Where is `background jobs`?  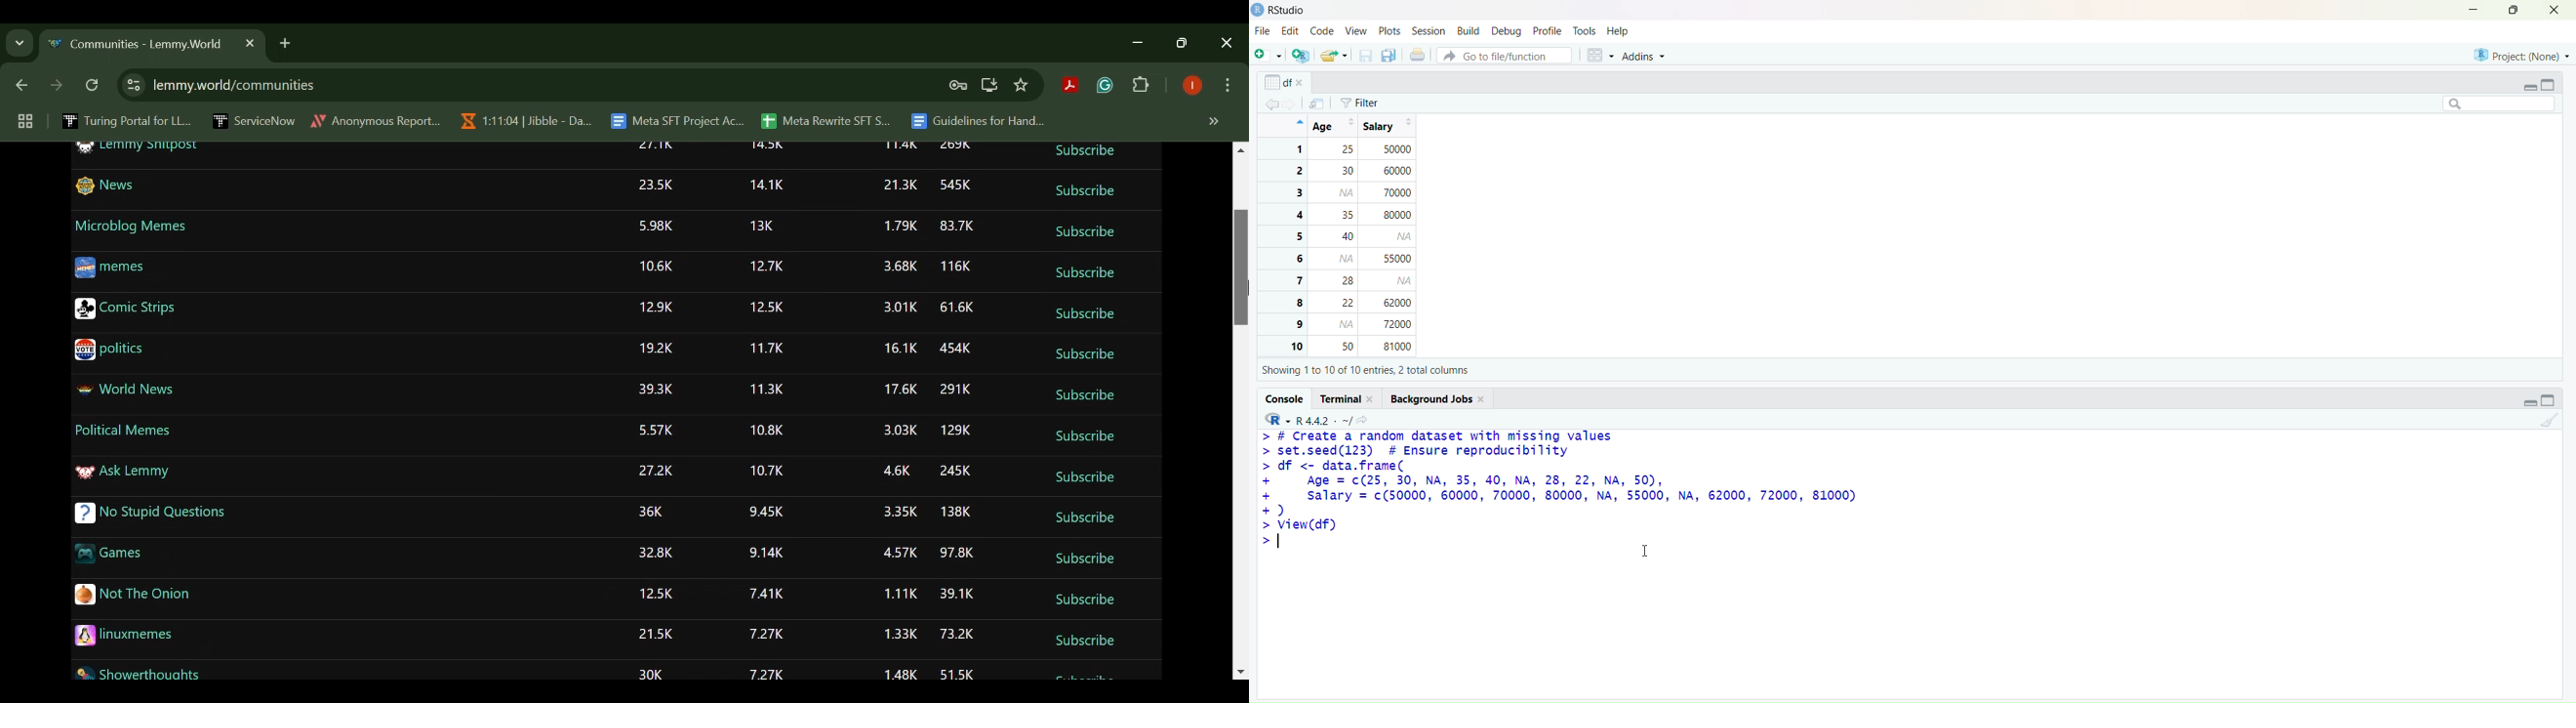
background jobs is located at coordinates (1441, 398).